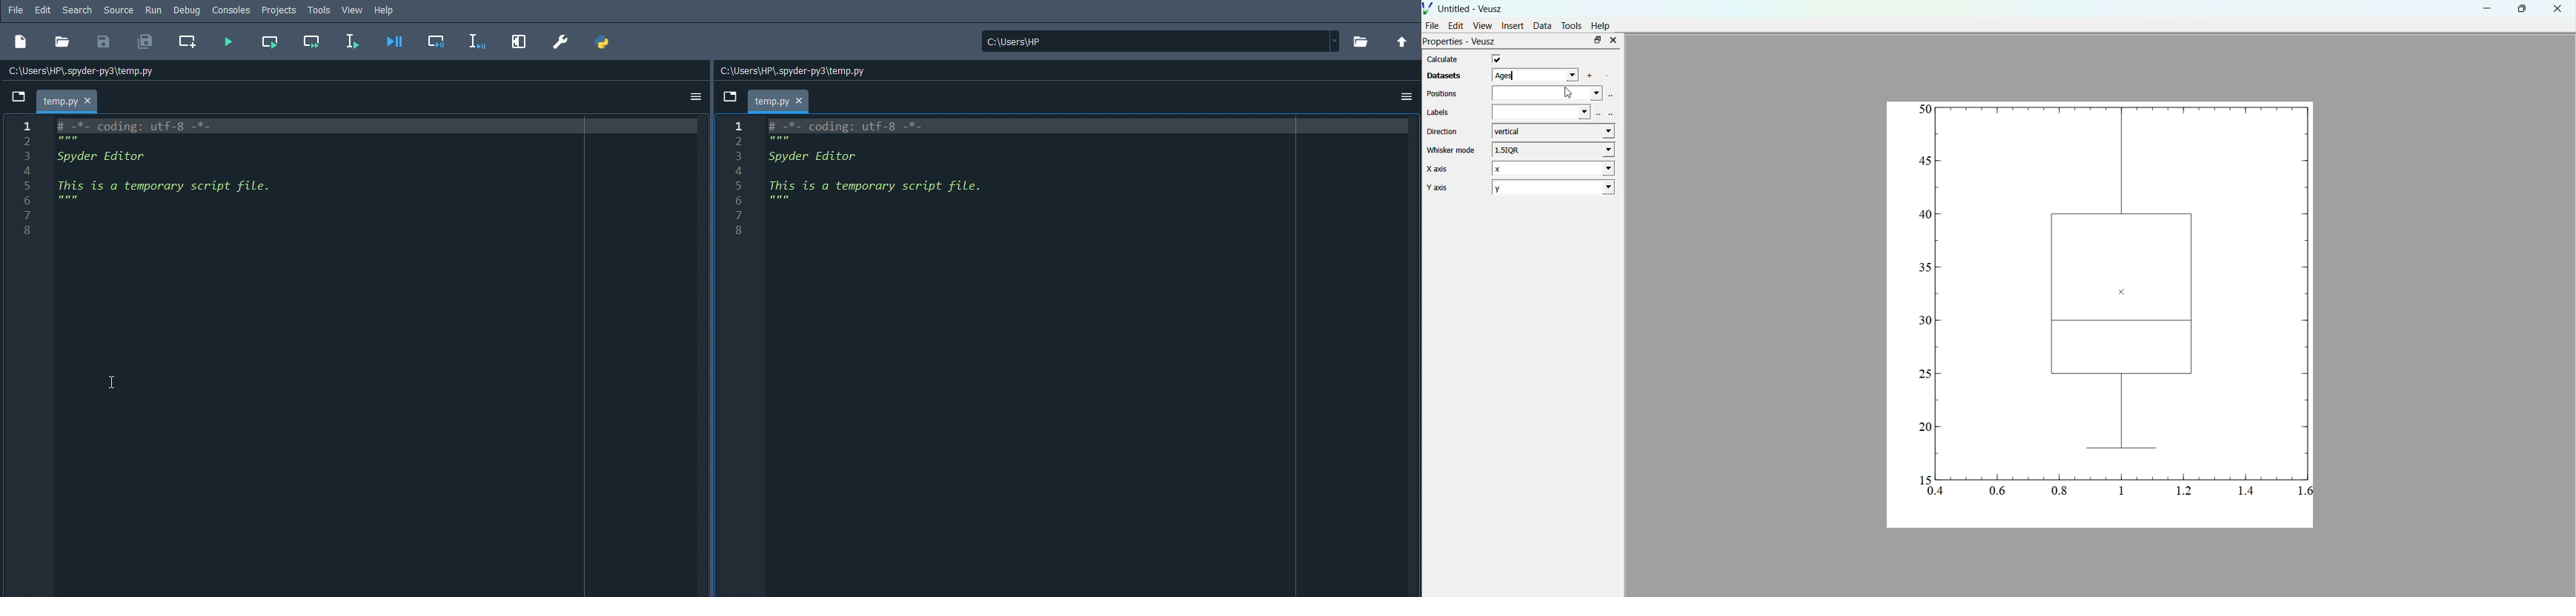  Describe the element at coordinates (1403, 41) in the screenshot. I see `Change to working directory` at that location.